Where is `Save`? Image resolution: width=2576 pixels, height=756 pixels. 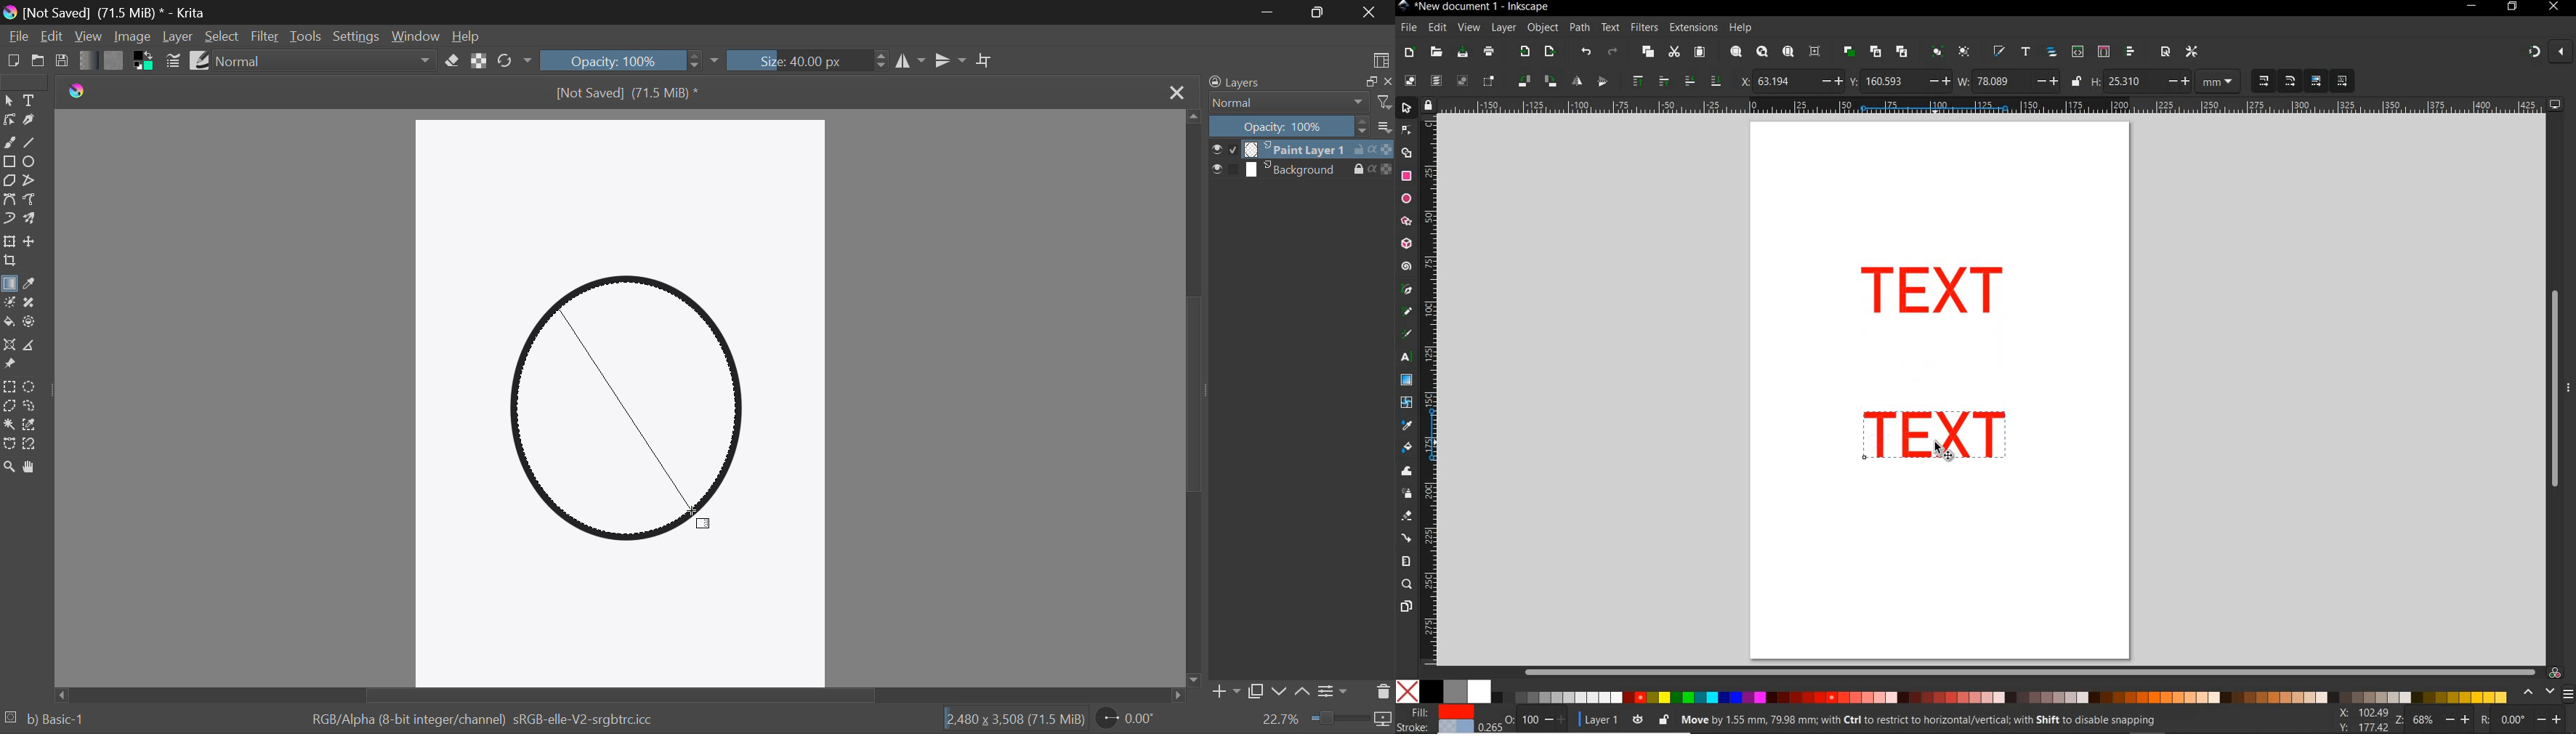
Save is located at coordinates (62, 61).